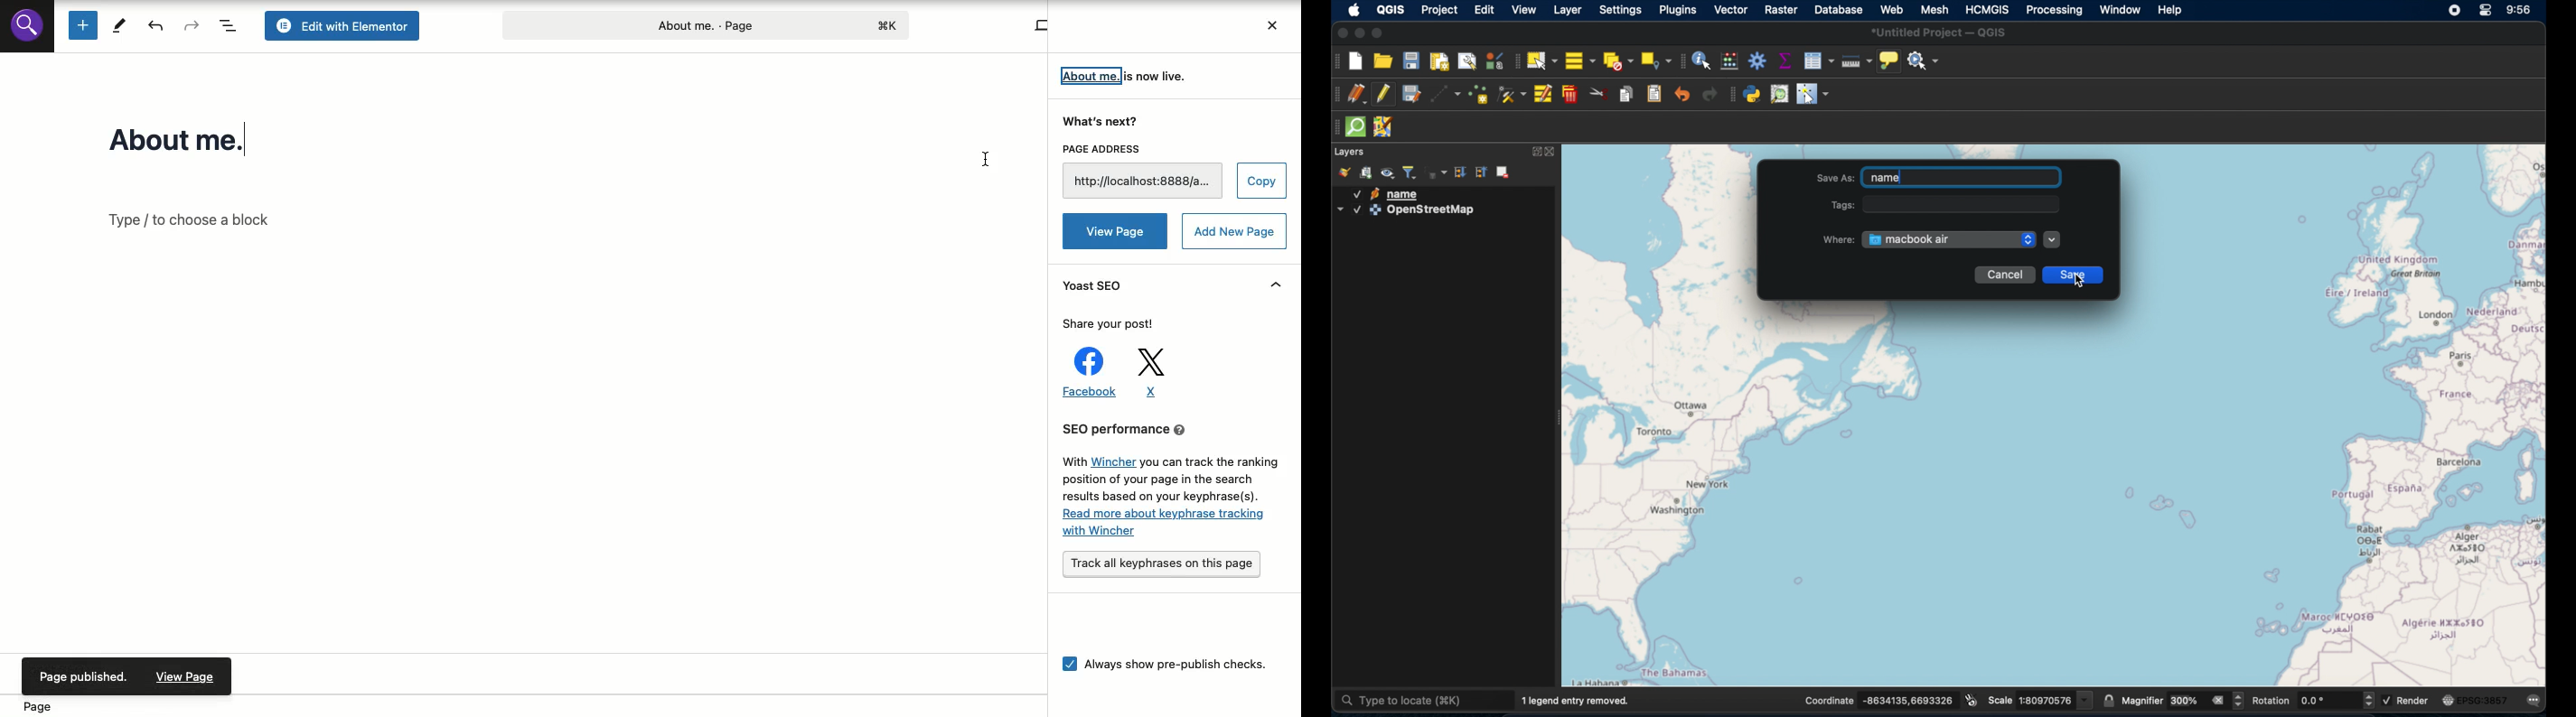 The width and height of the screenshot is (2576, 728). I want to click on render, so click(2408, 699).